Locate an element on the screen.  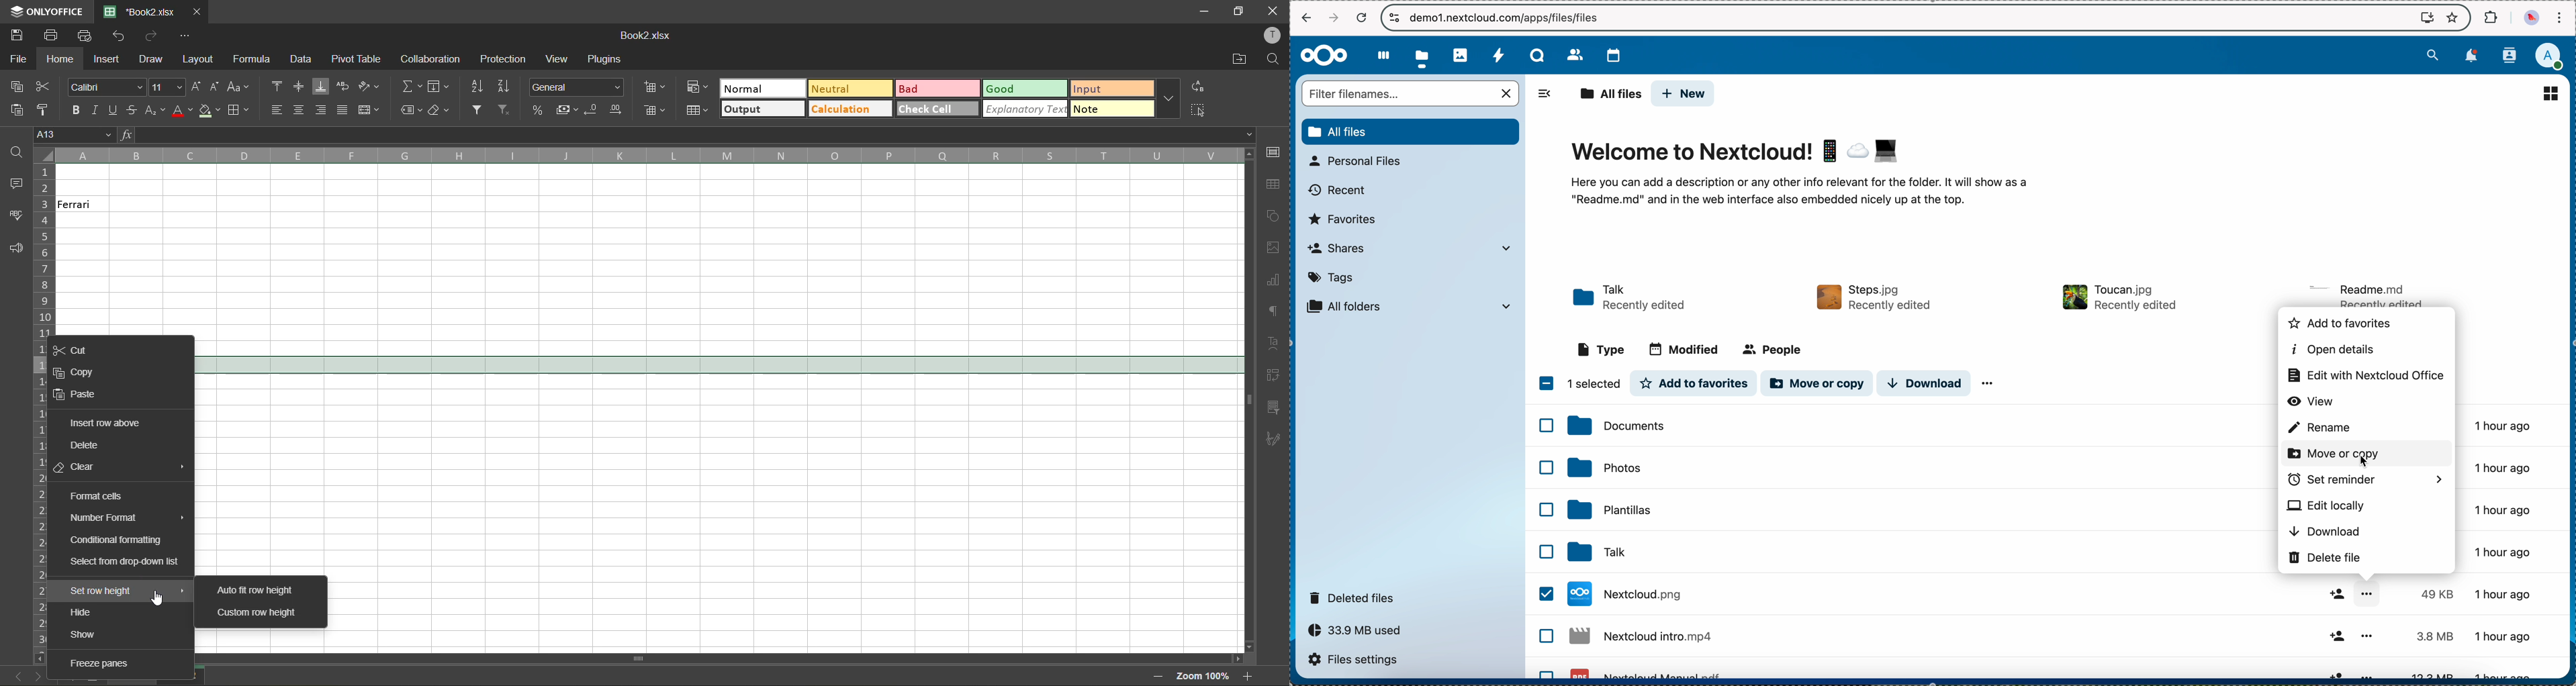
named ranges is located at coordinates (412, 109).